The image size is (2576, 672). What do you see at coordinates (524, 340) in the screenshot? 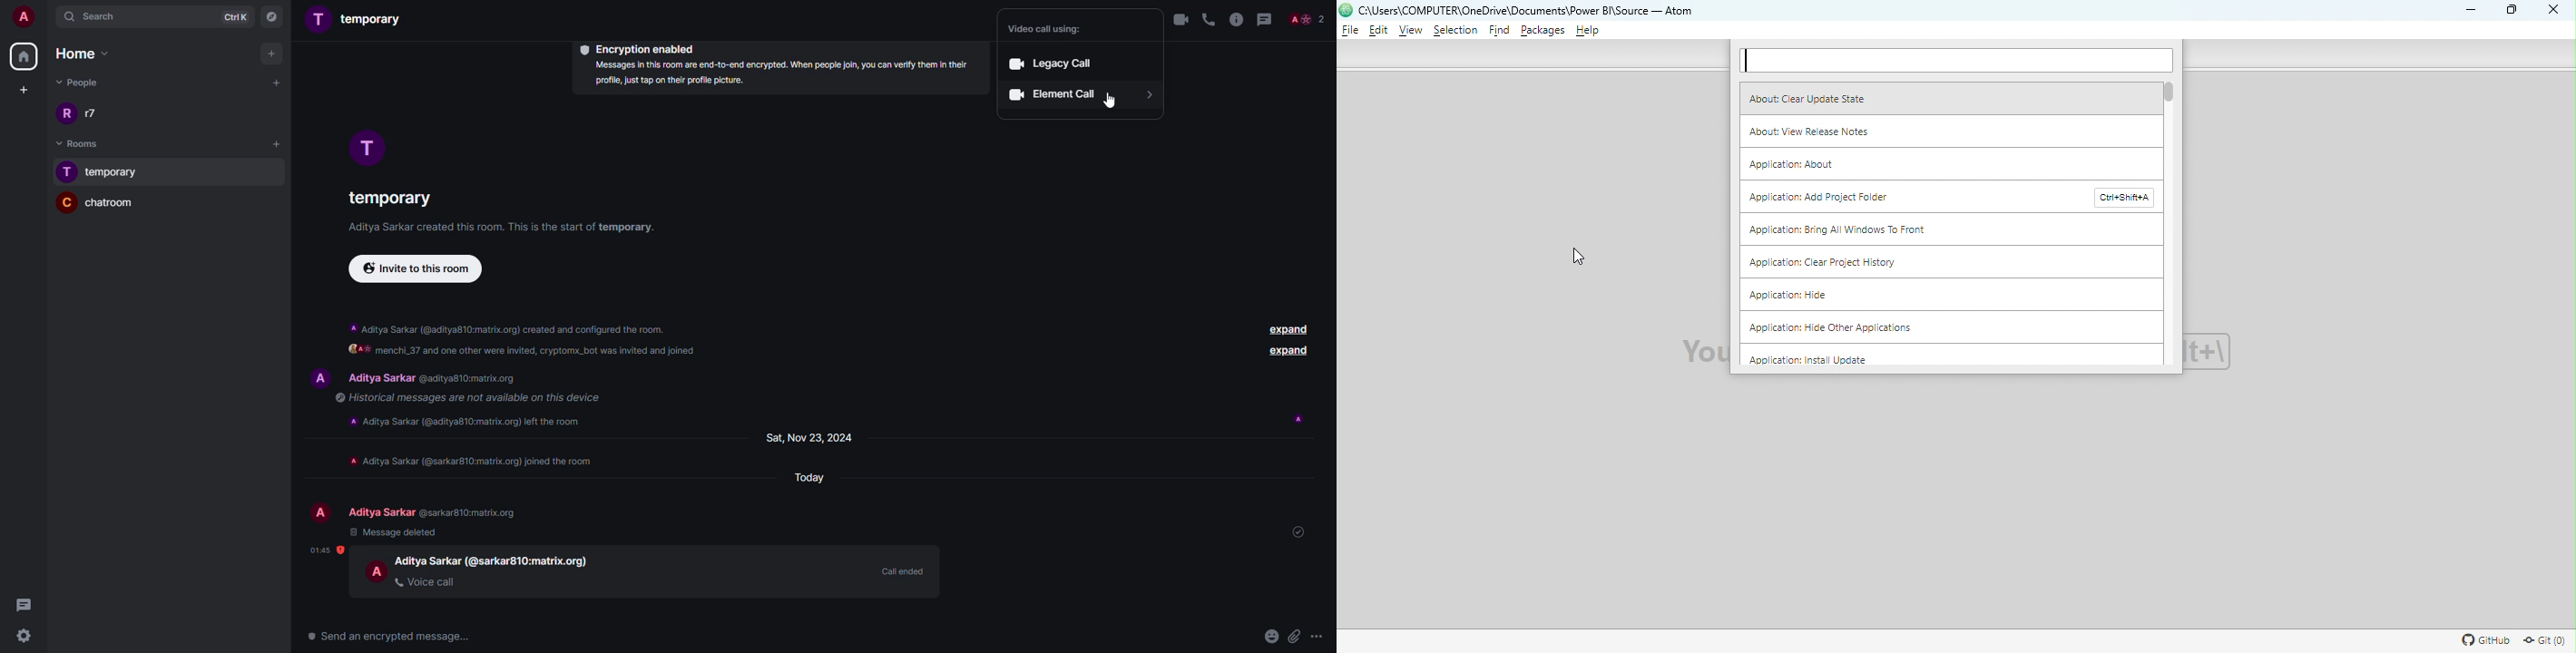
I see `info` at bounding box center [524, 340].